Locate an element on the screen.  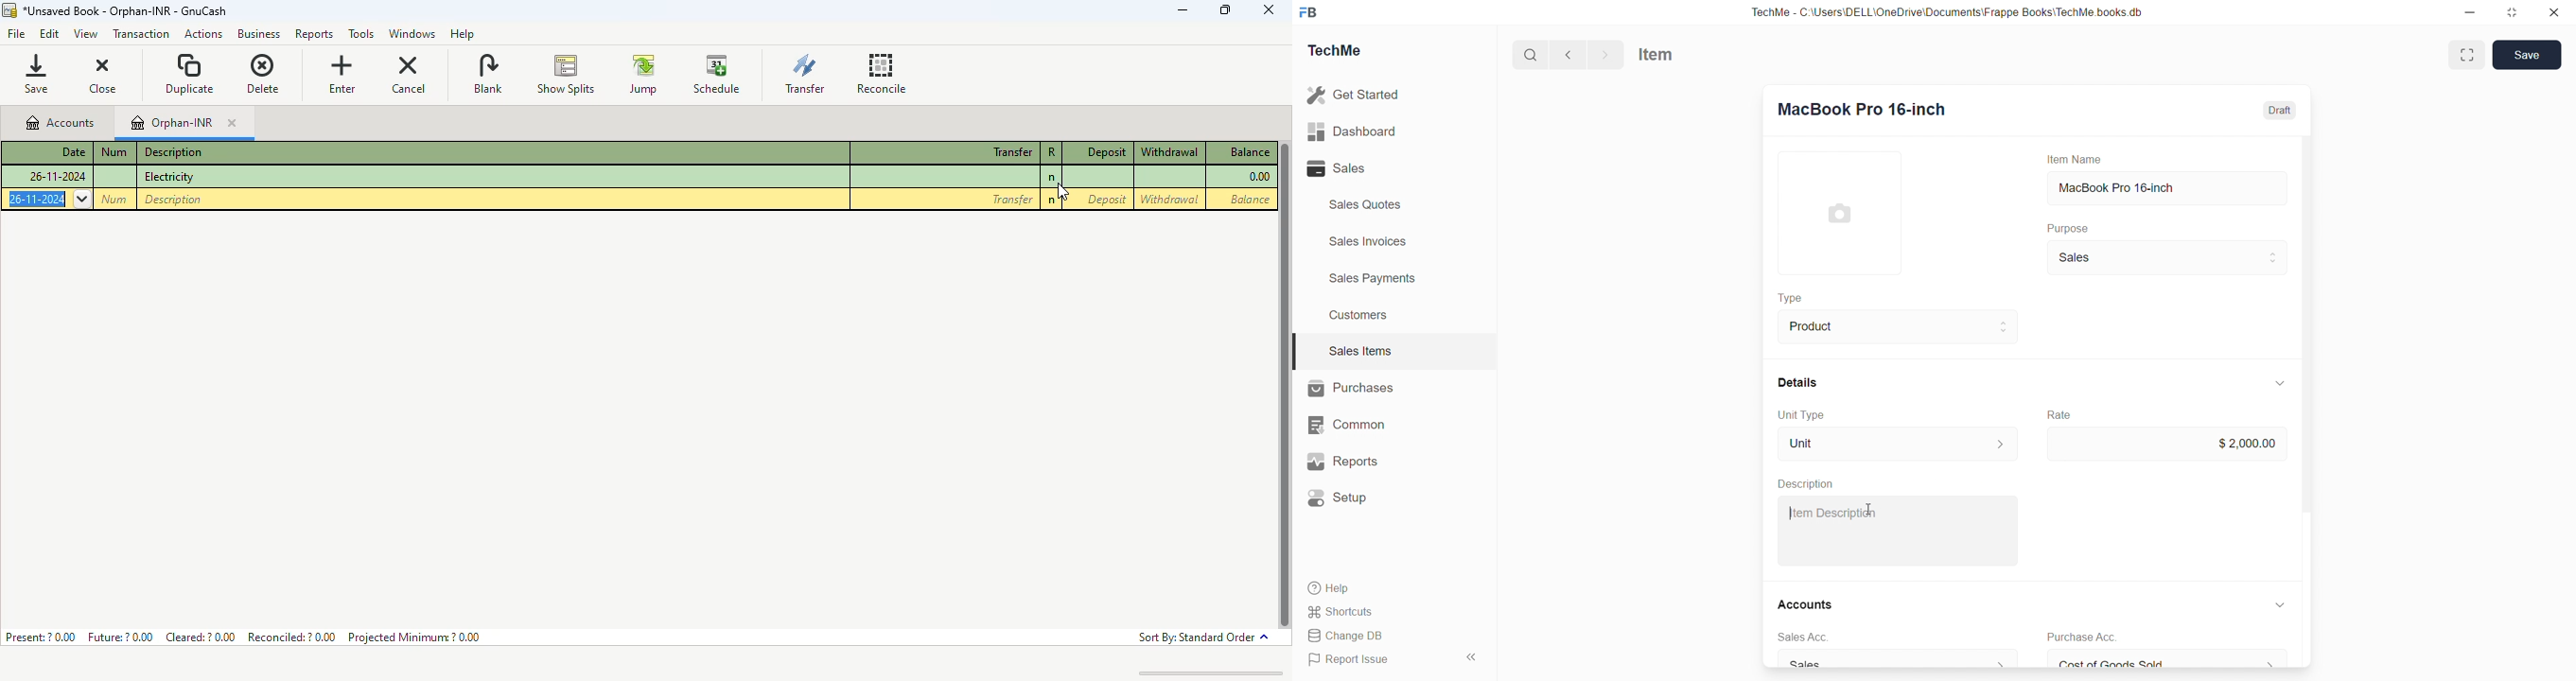
Purchase Acc is located at coordinates (2082, 638).